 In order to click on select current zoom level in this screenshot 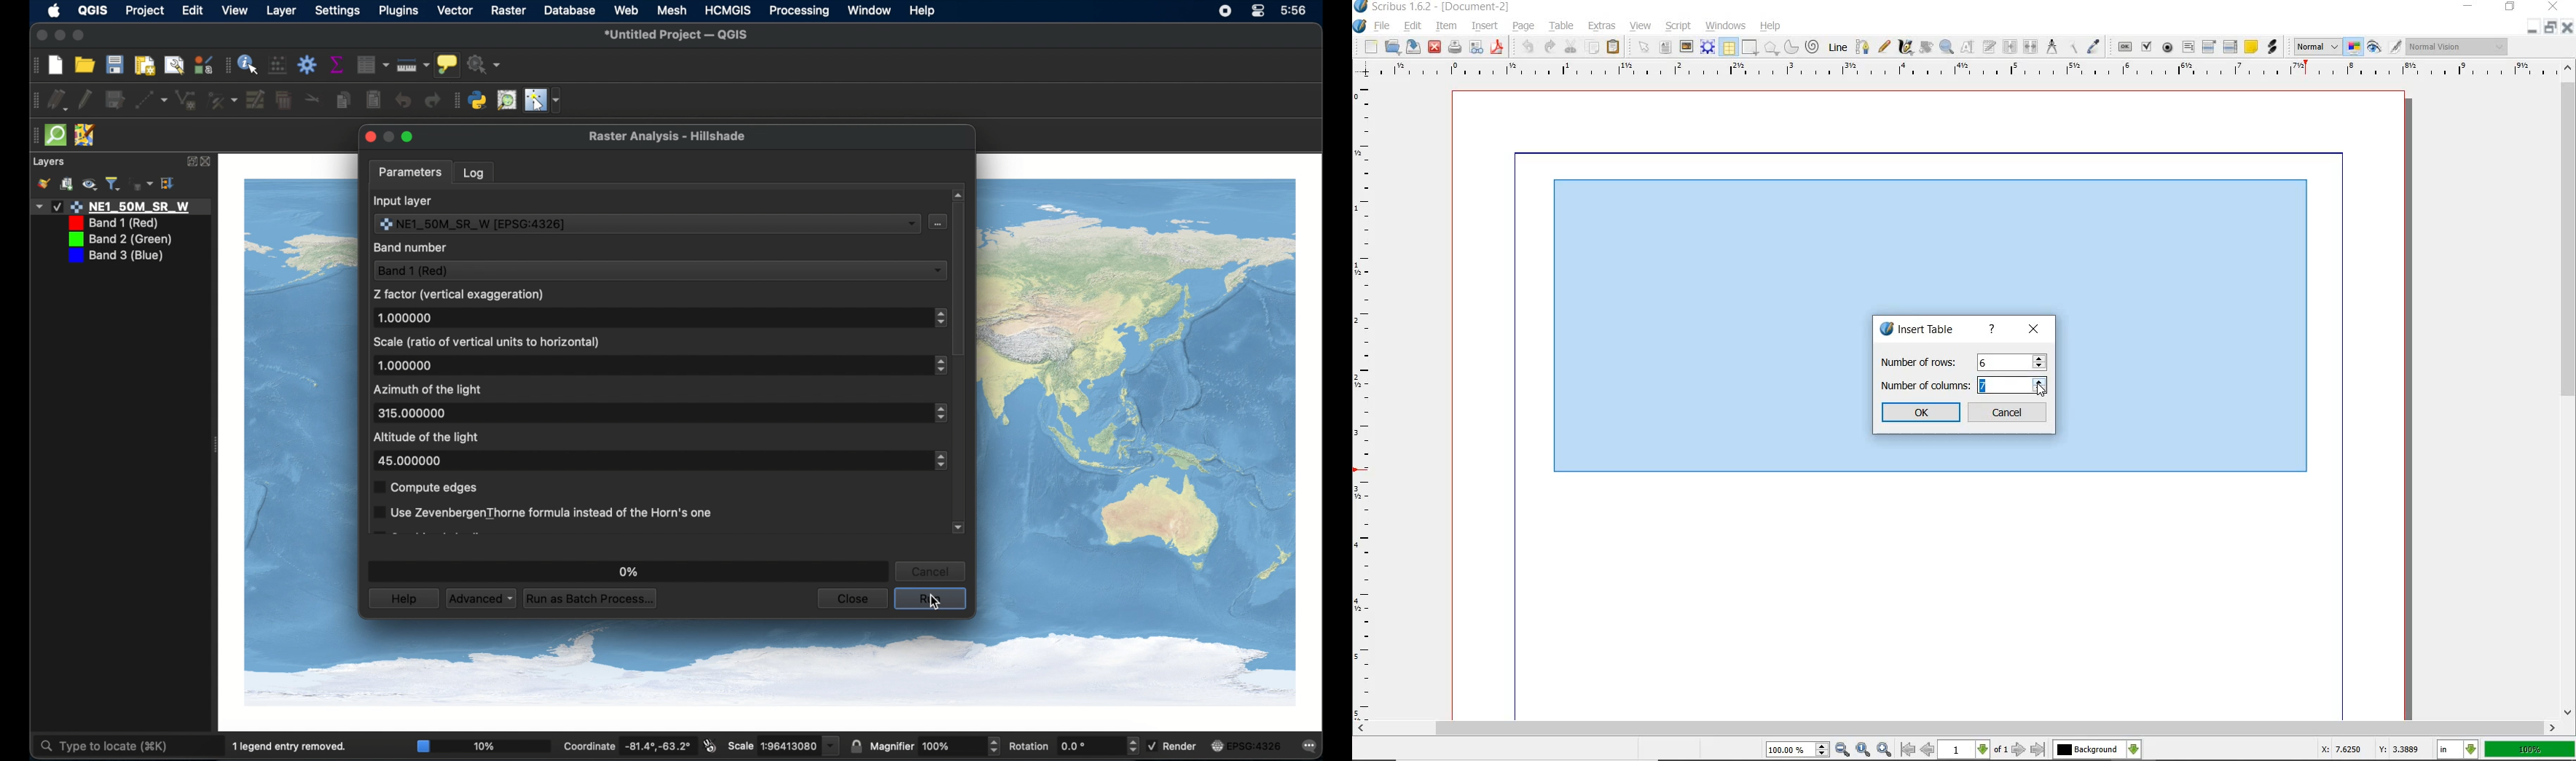, I will do `click(1797, 750)`.